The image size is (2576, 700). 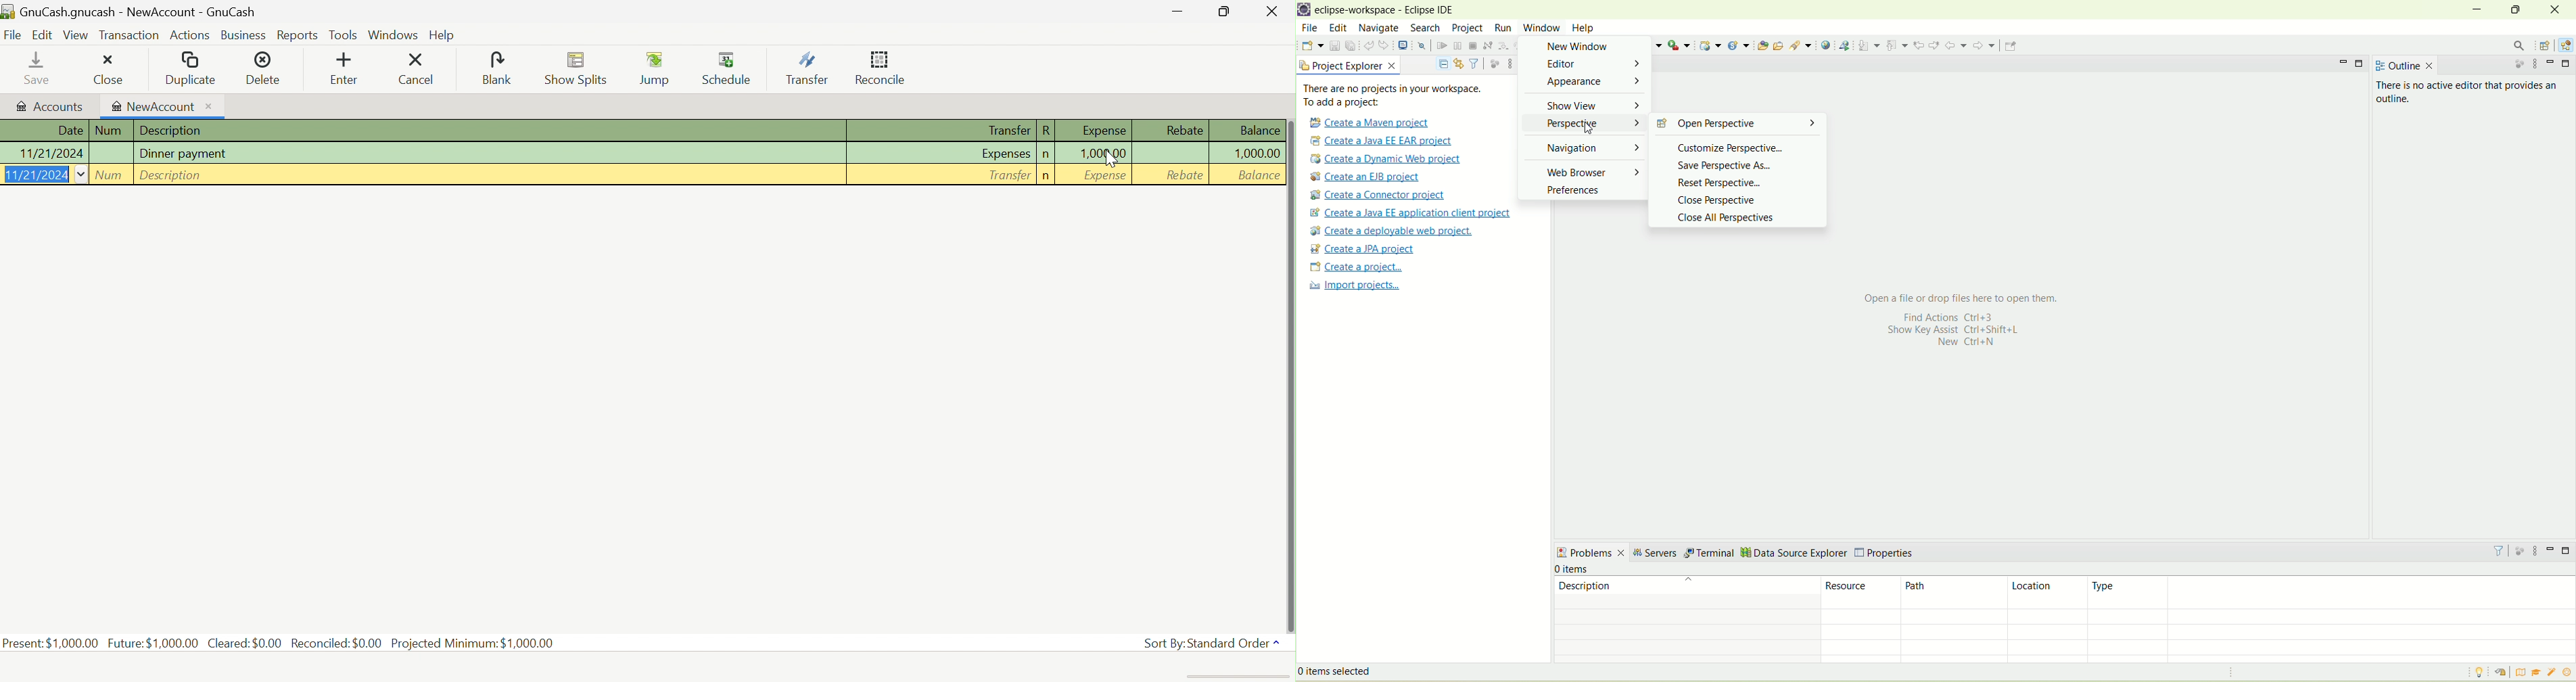 I want to click on Reports, so click(x=298, y=36).